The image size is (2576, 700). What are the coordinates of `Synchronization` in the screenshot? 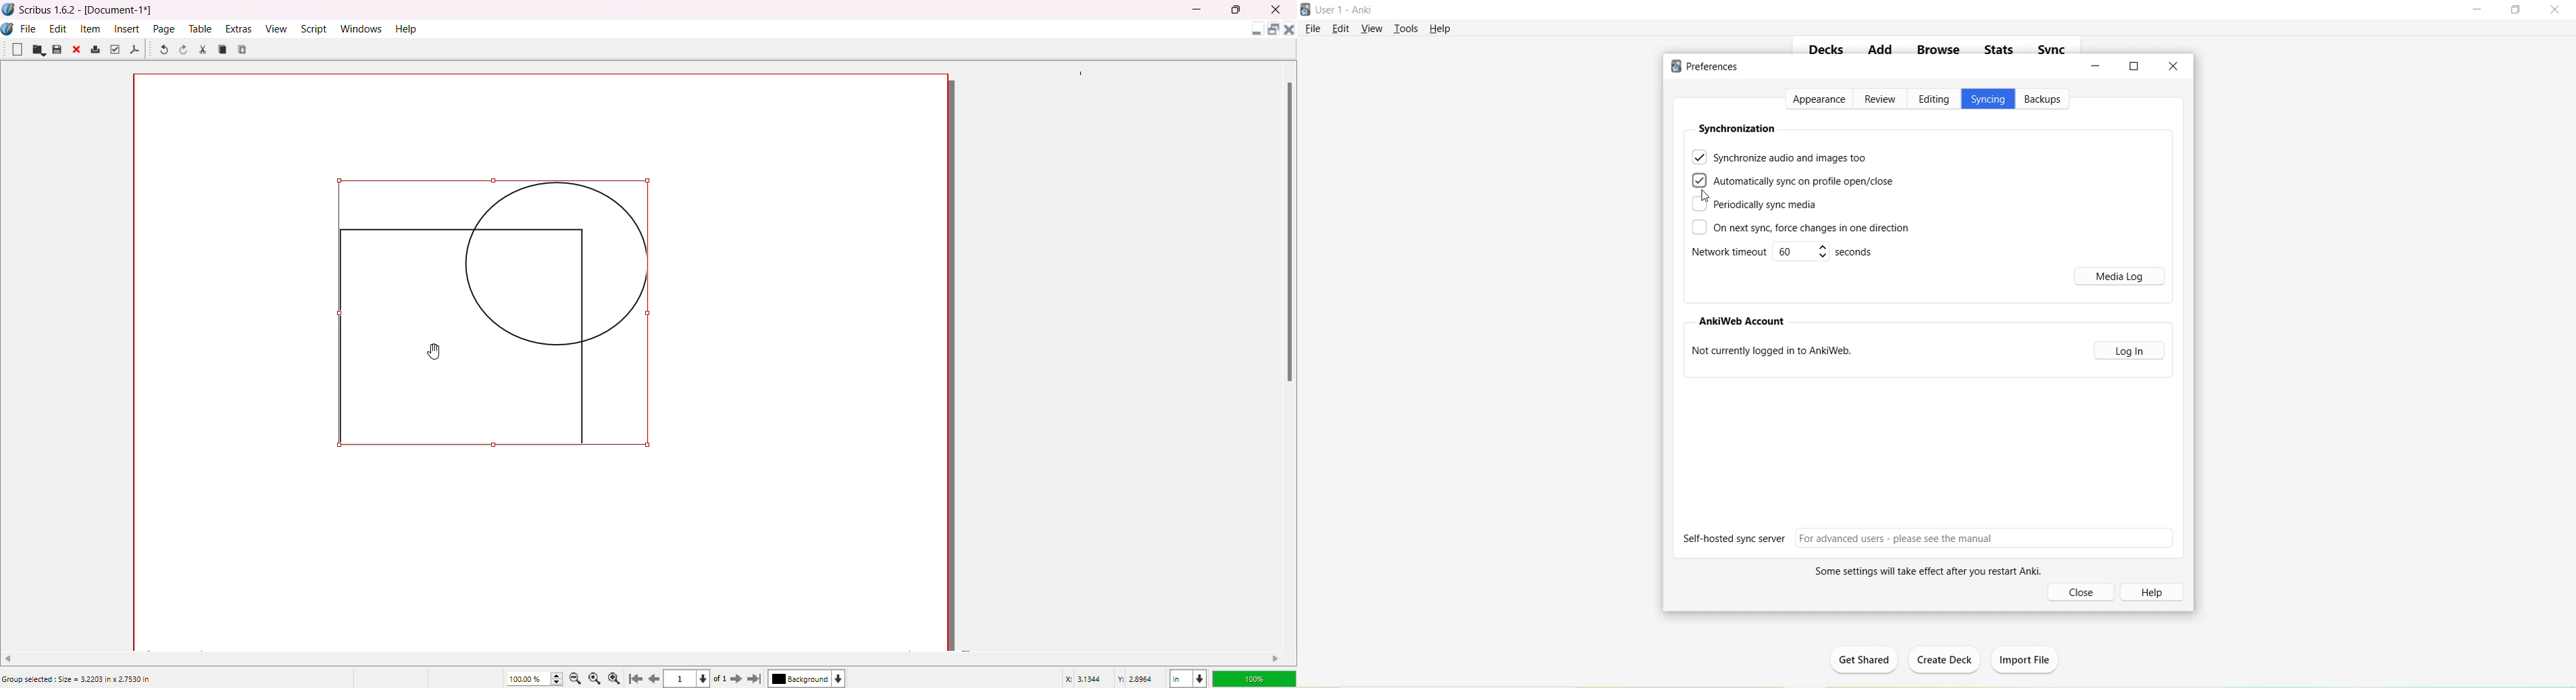 It's located at (1737, 128).